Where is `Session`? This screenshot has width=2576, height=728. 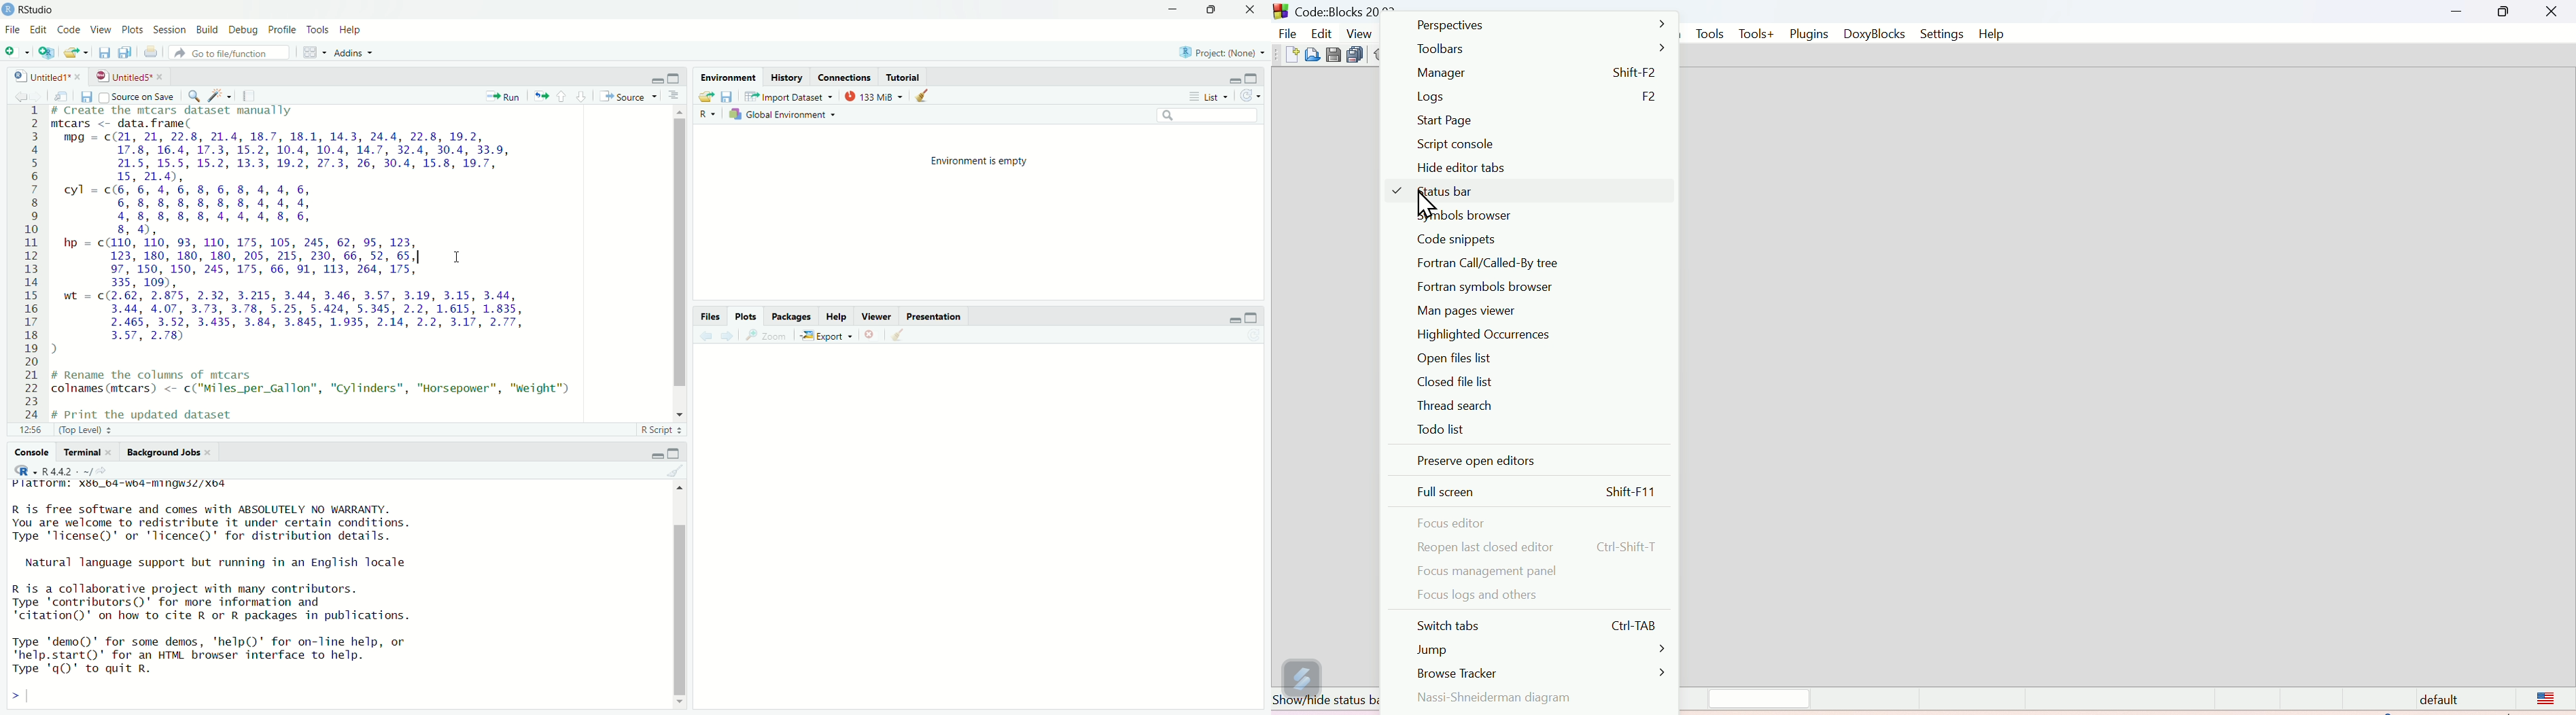
Session is located at coordinates (169, 28).